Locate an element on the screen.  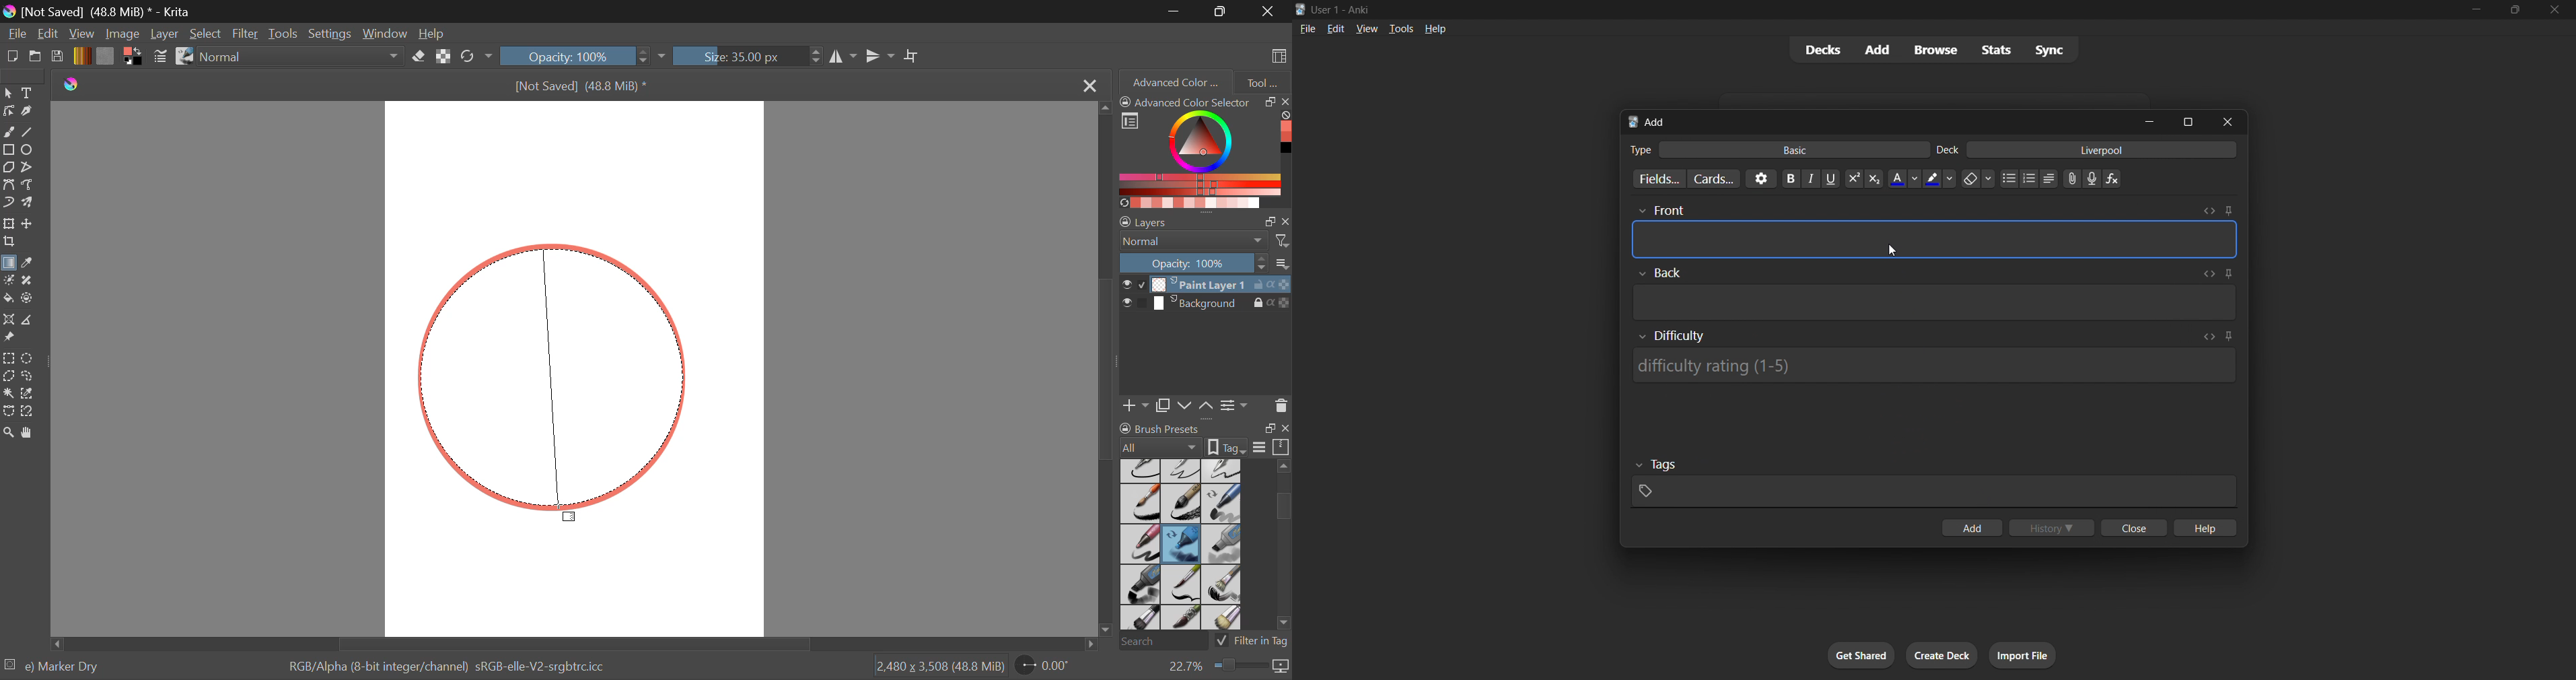
[Not Saved] (48.8 MiB) * is located at coordinates (579, 86).